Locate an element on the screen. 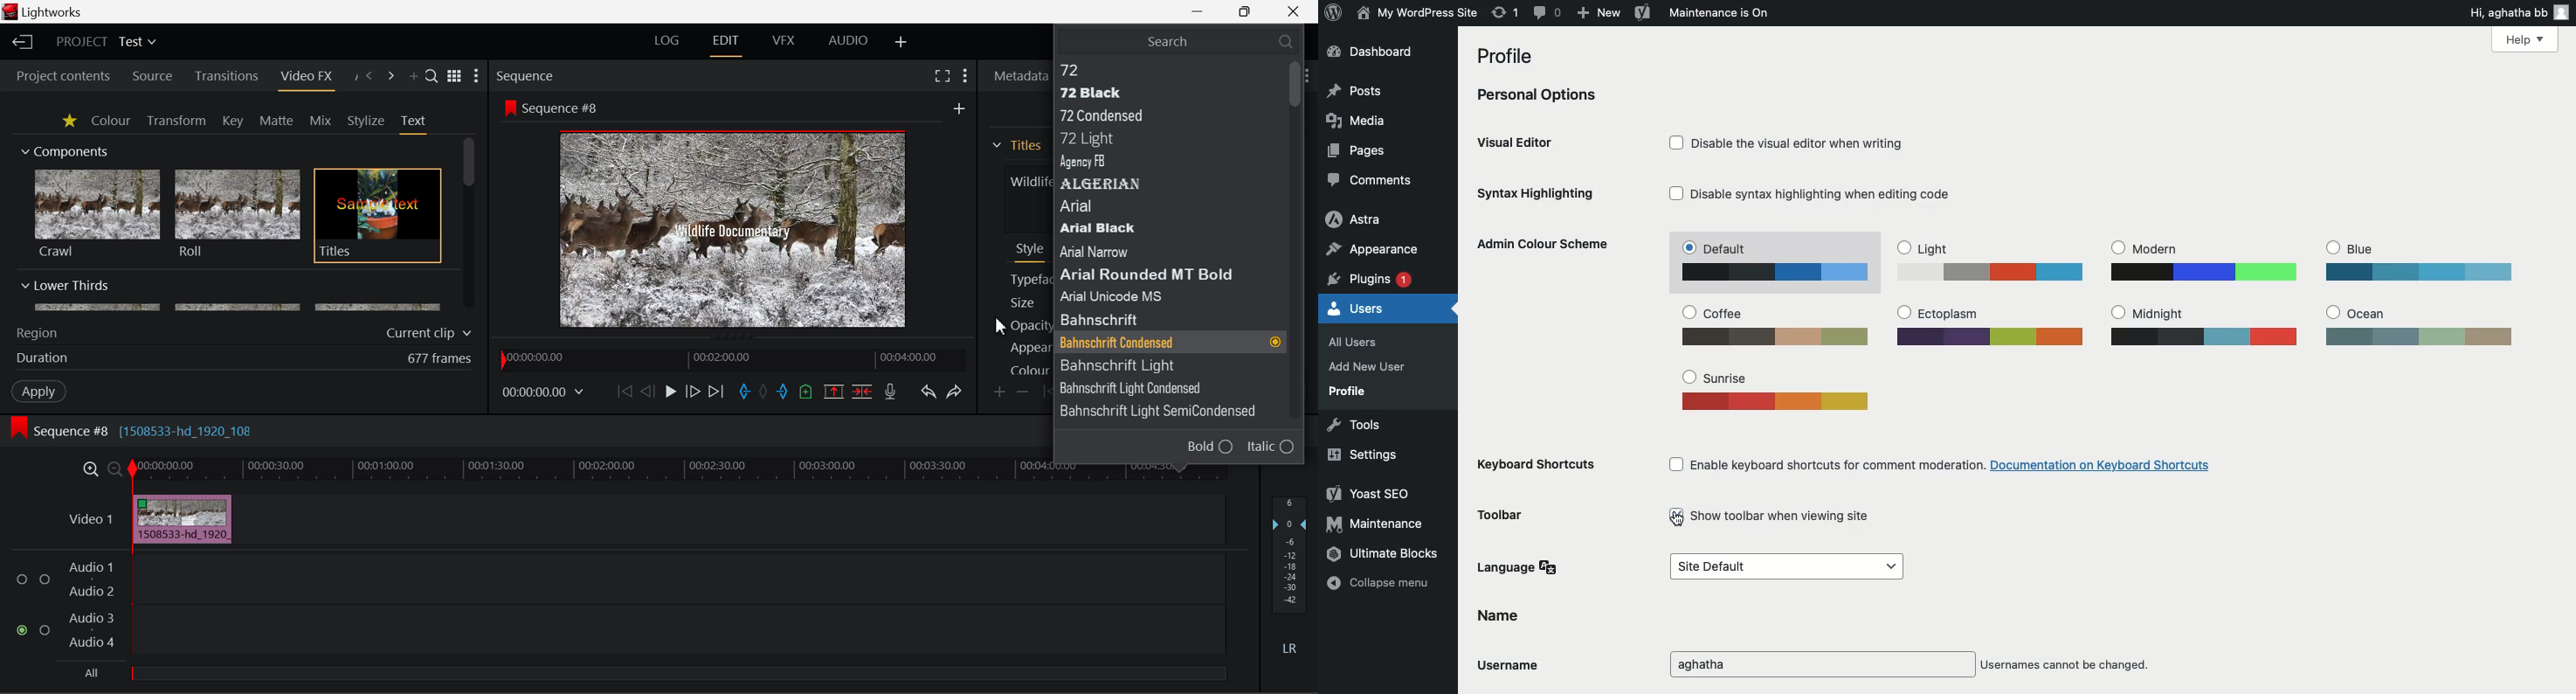 The image size is (2576, 700). Show toolbar when viewing site is located at coordinates (1771, 517).